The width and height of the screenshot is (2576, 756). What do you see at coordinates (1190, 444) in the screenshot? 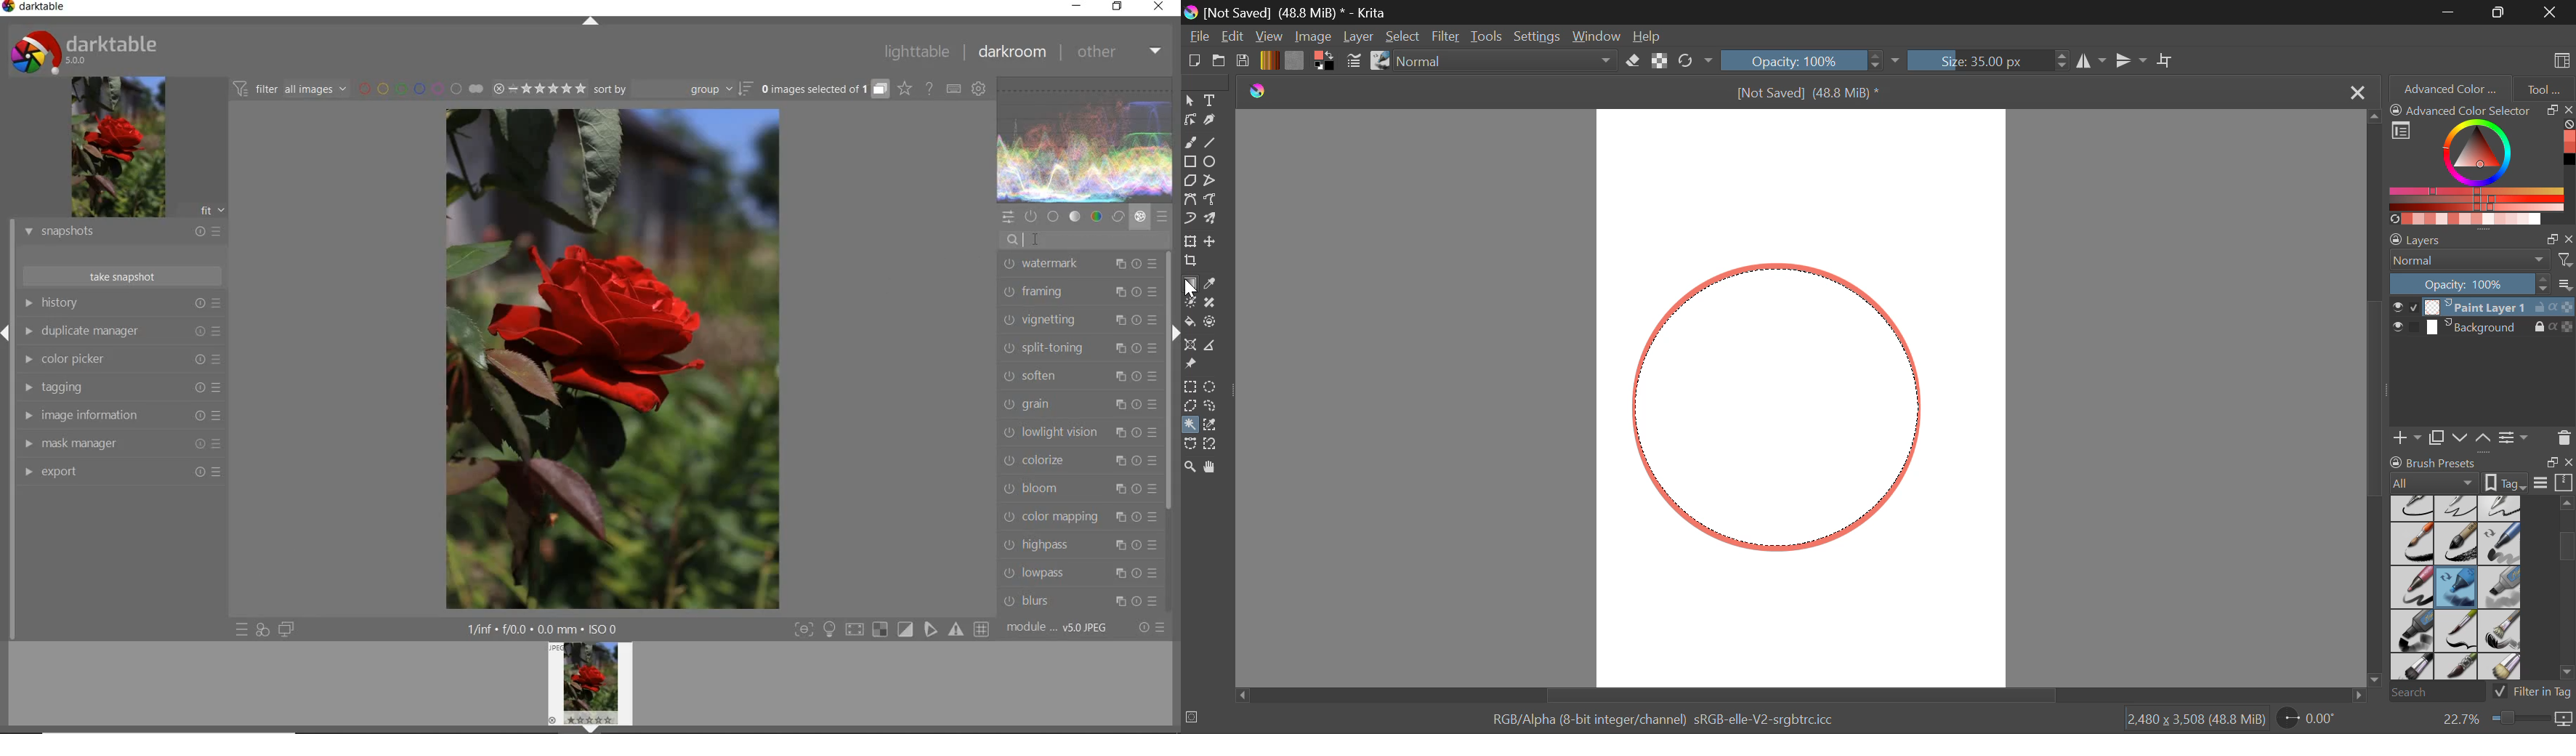
I see `Bezier Curve Selection` at bounding box center [1190, 444].